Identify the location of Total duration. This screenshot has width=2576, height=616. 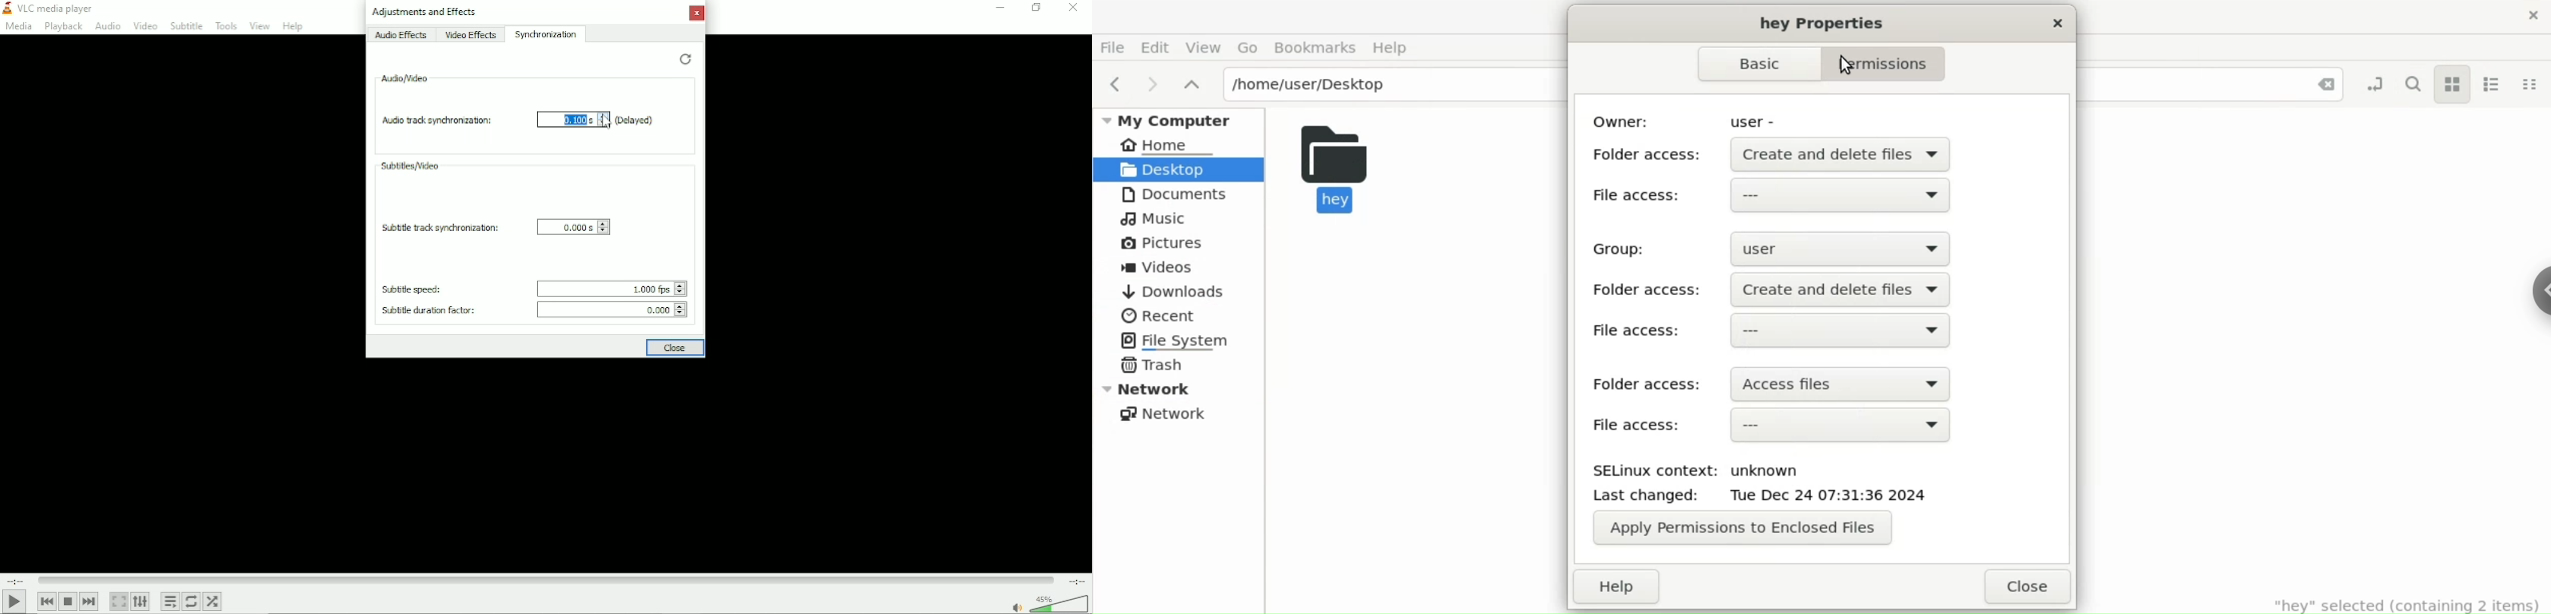
(1077, 581).